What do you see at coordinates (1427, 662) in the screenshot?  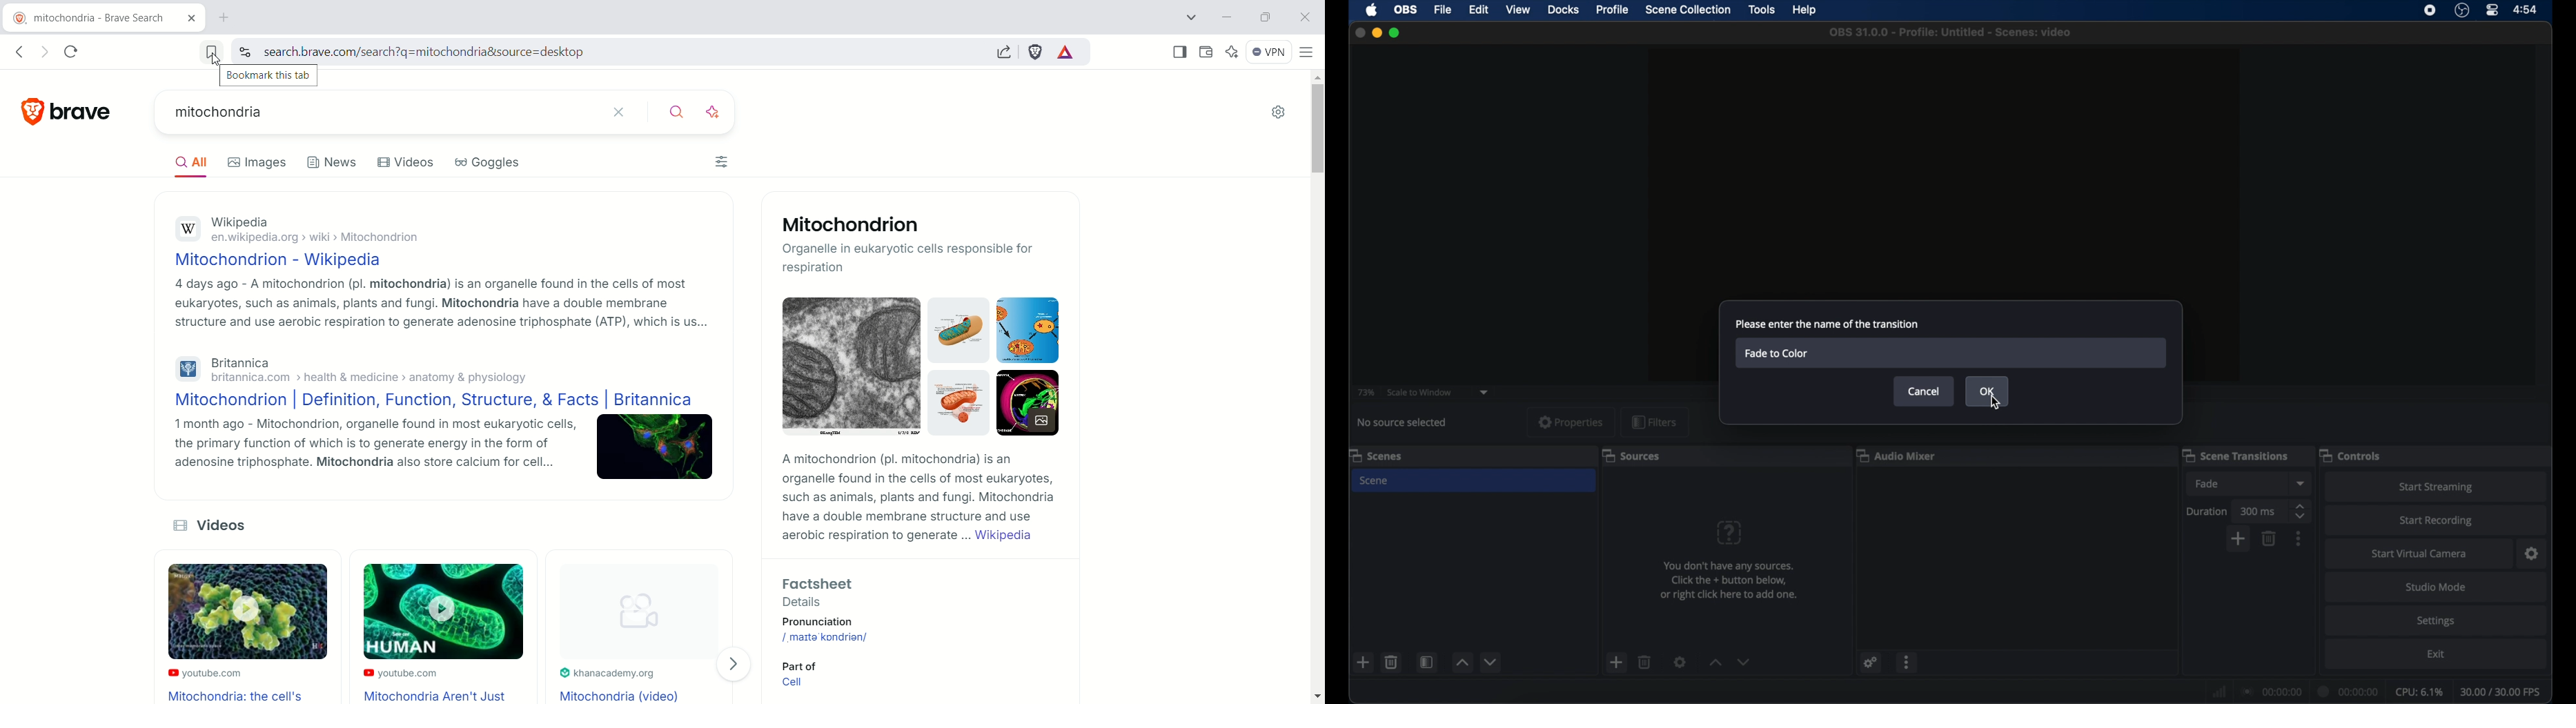 I see `scene filters` at bounding box center [1427, 662].